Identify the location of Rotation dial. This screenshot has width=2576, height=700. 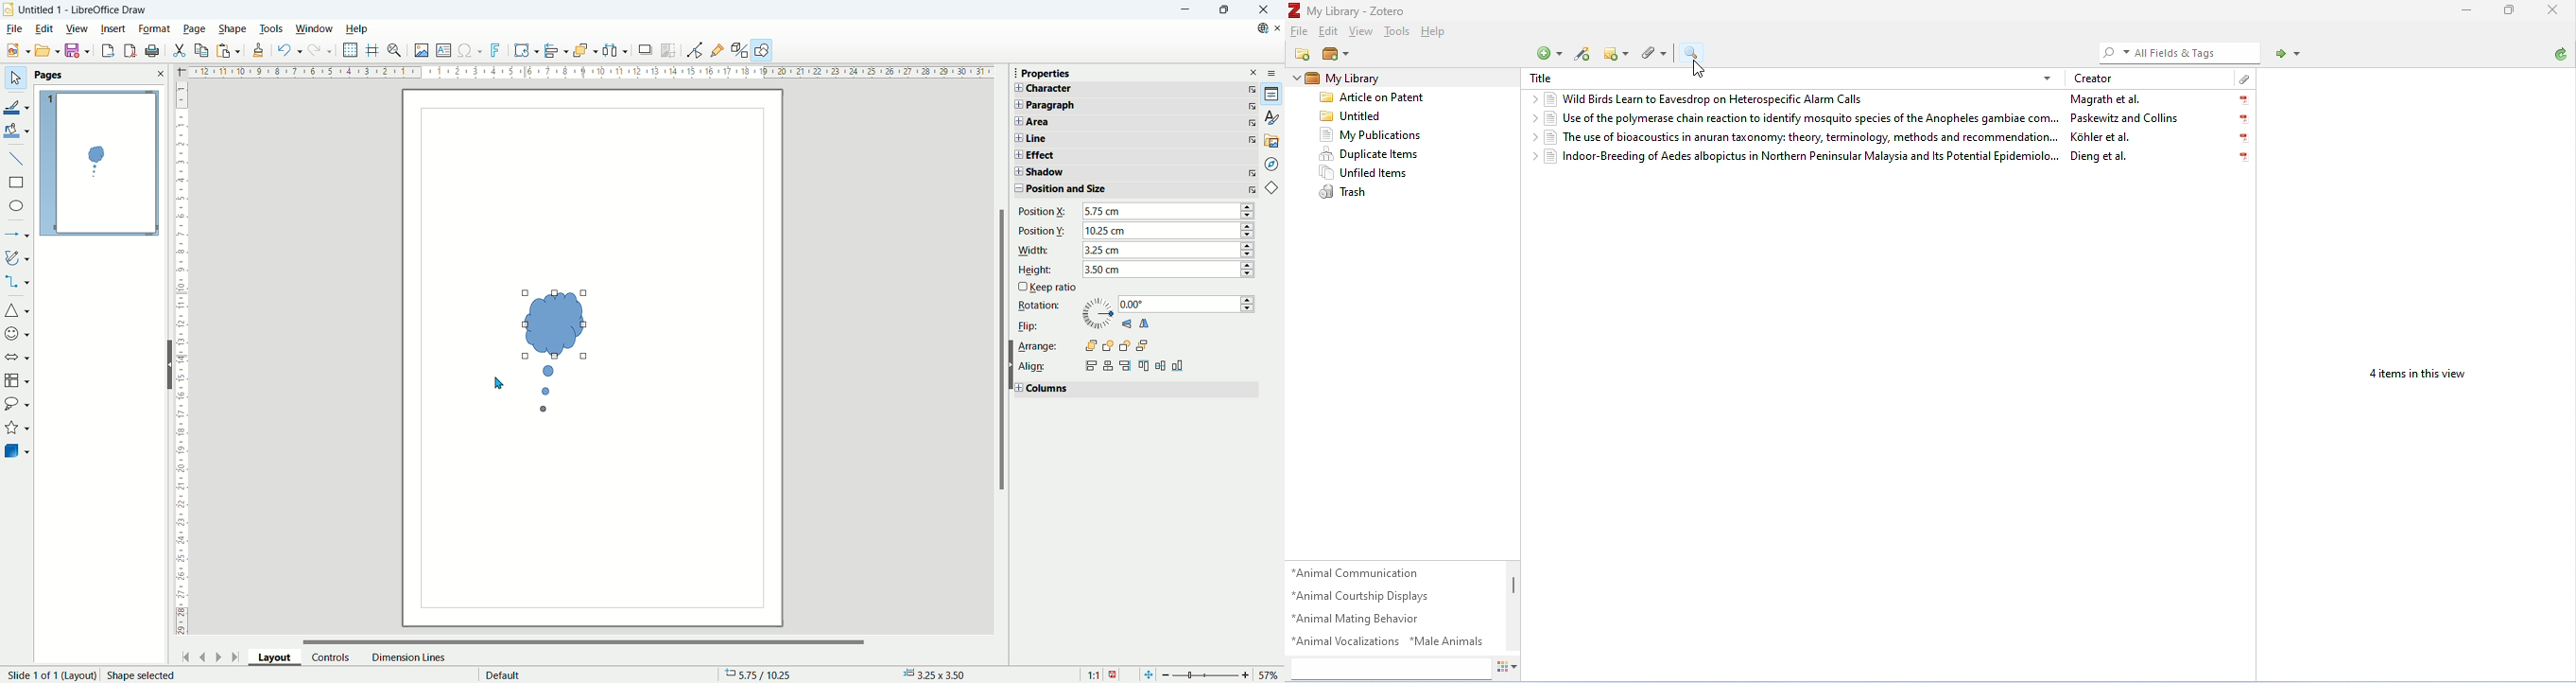
(1098, 313).